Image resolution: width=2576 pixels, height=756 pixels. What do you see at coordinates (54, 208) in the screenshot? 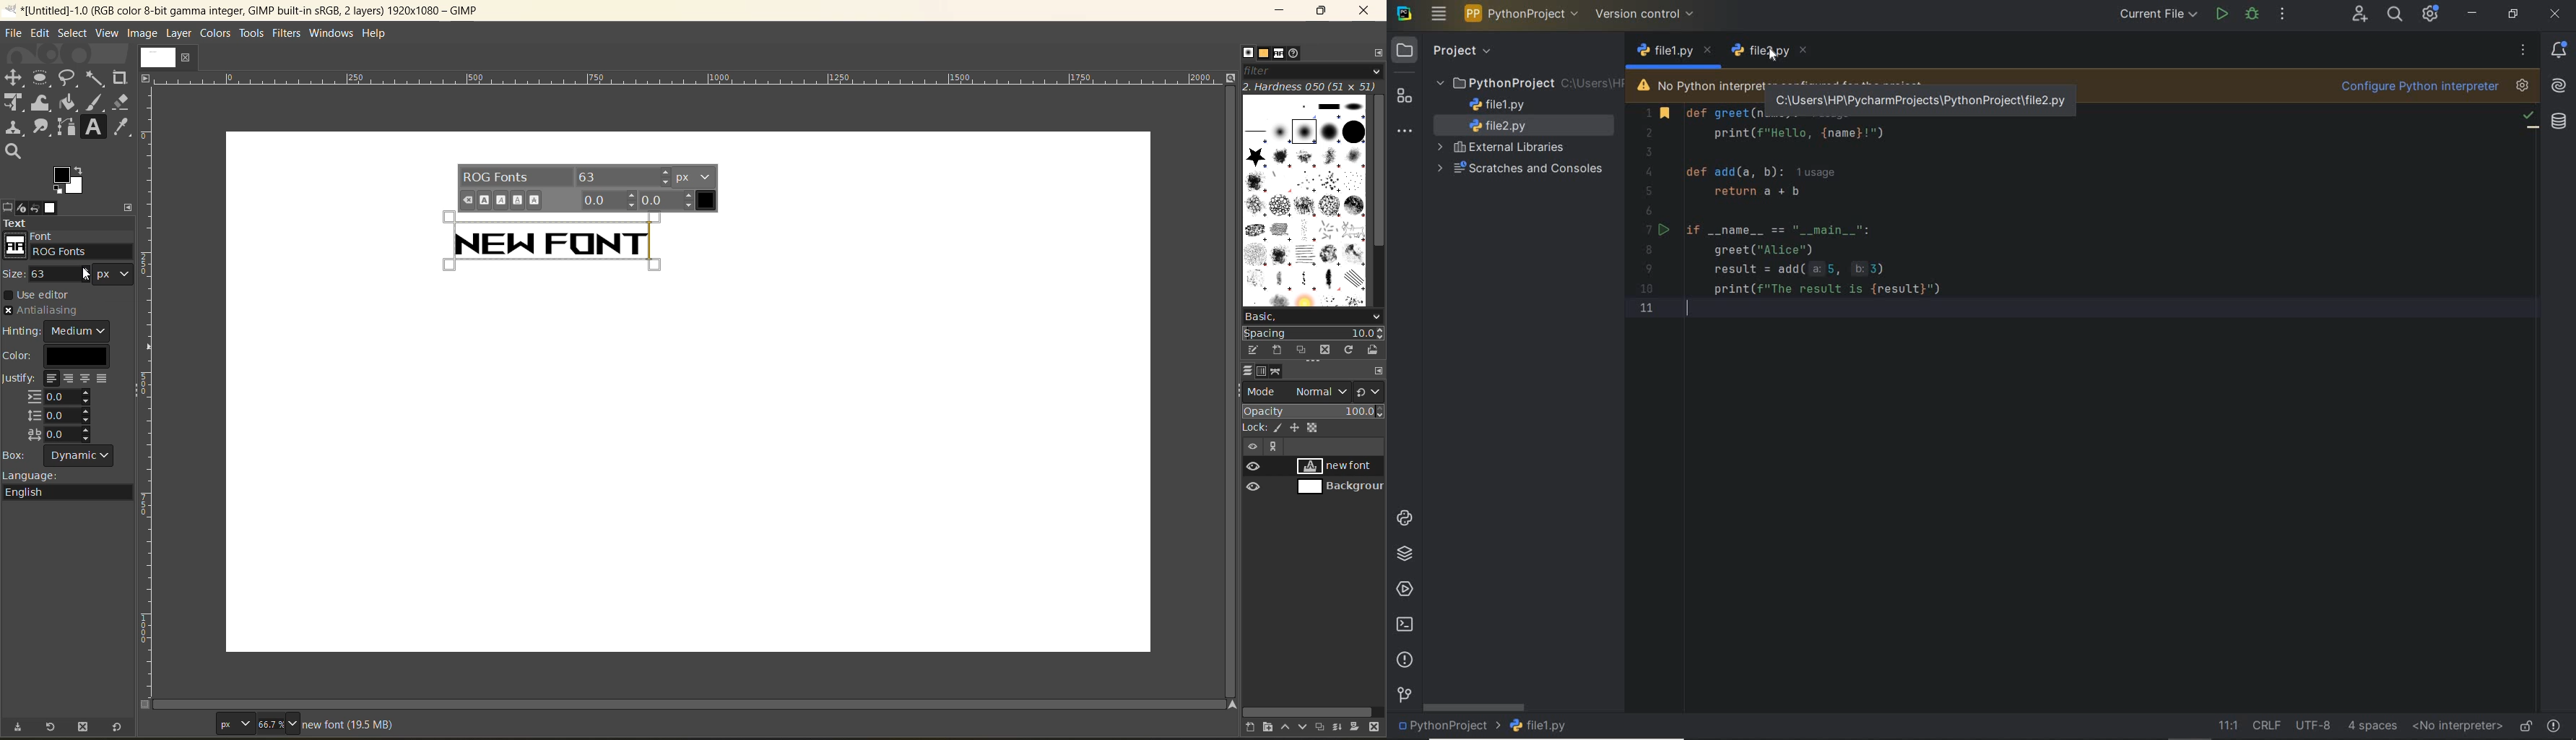
I see `images` at bounding box center [54, 208].